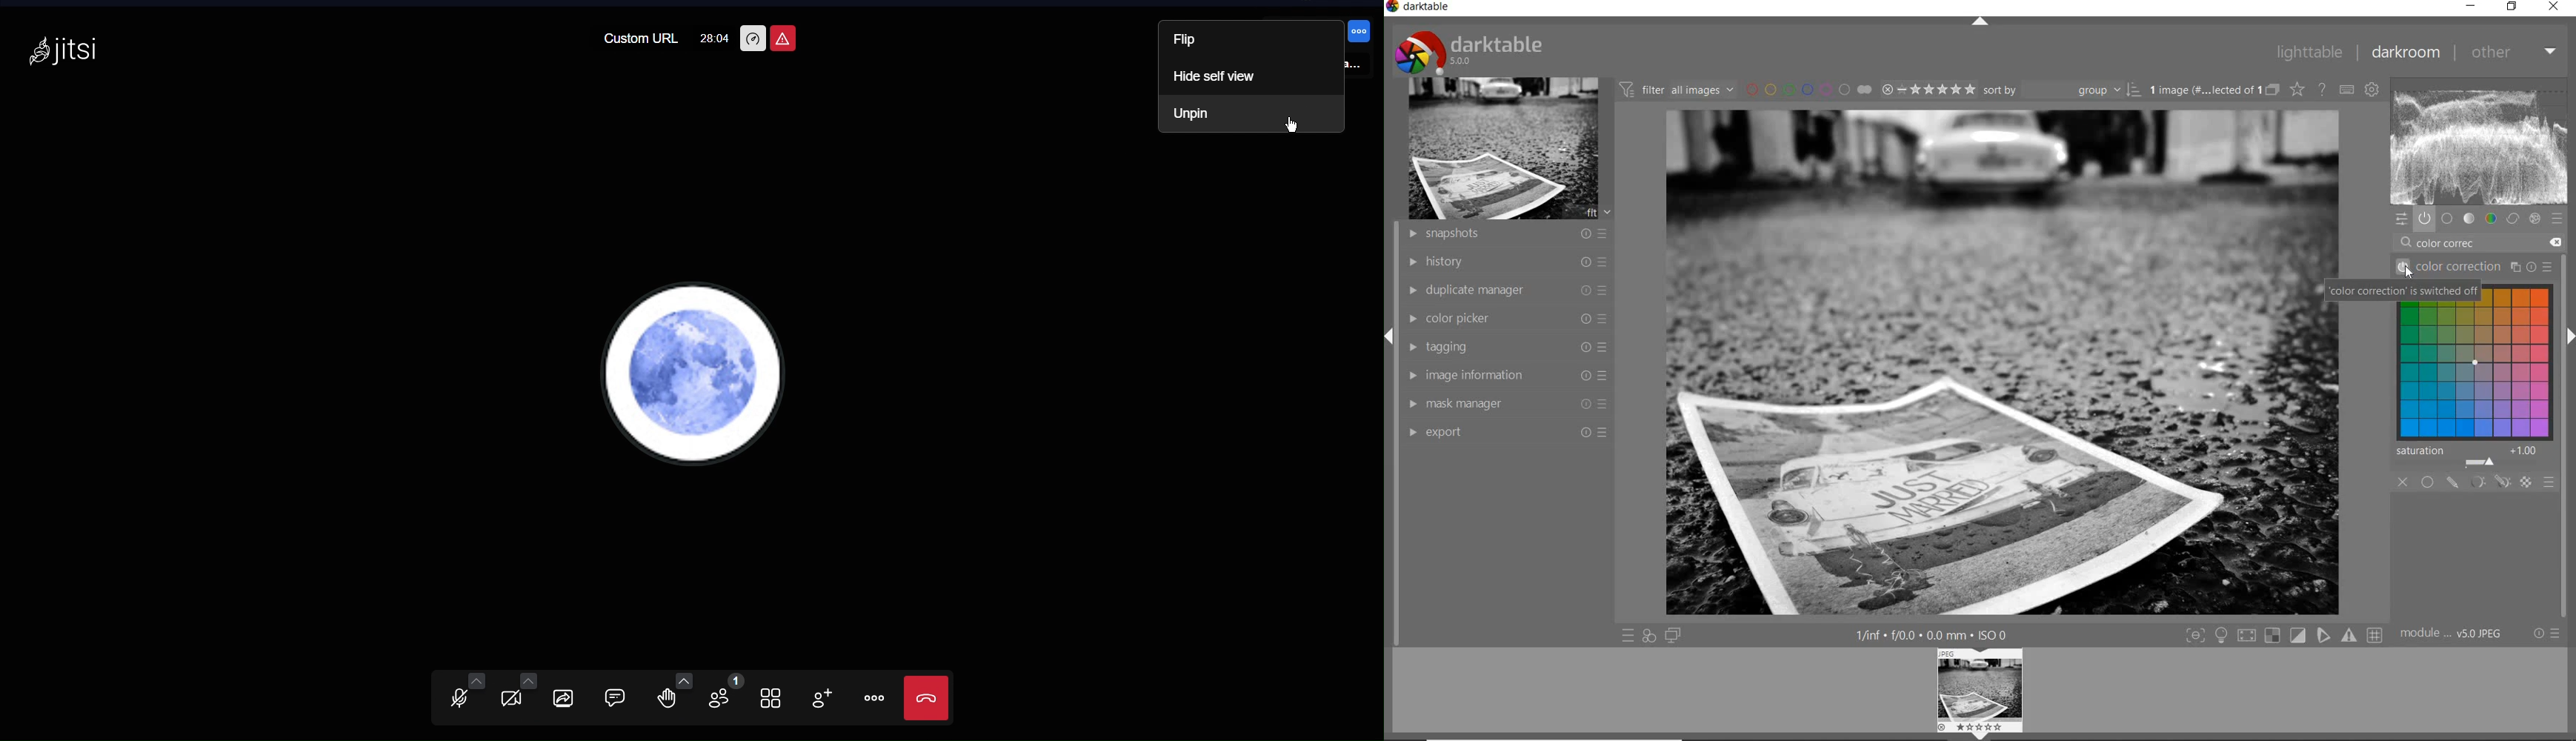 Image resolution: width=2576 pixels, height=756 pixels. What do you see at coordinates (1979, 23) in the screenshot?
I see `expand/collapse` at bounding box center [1979, 23].